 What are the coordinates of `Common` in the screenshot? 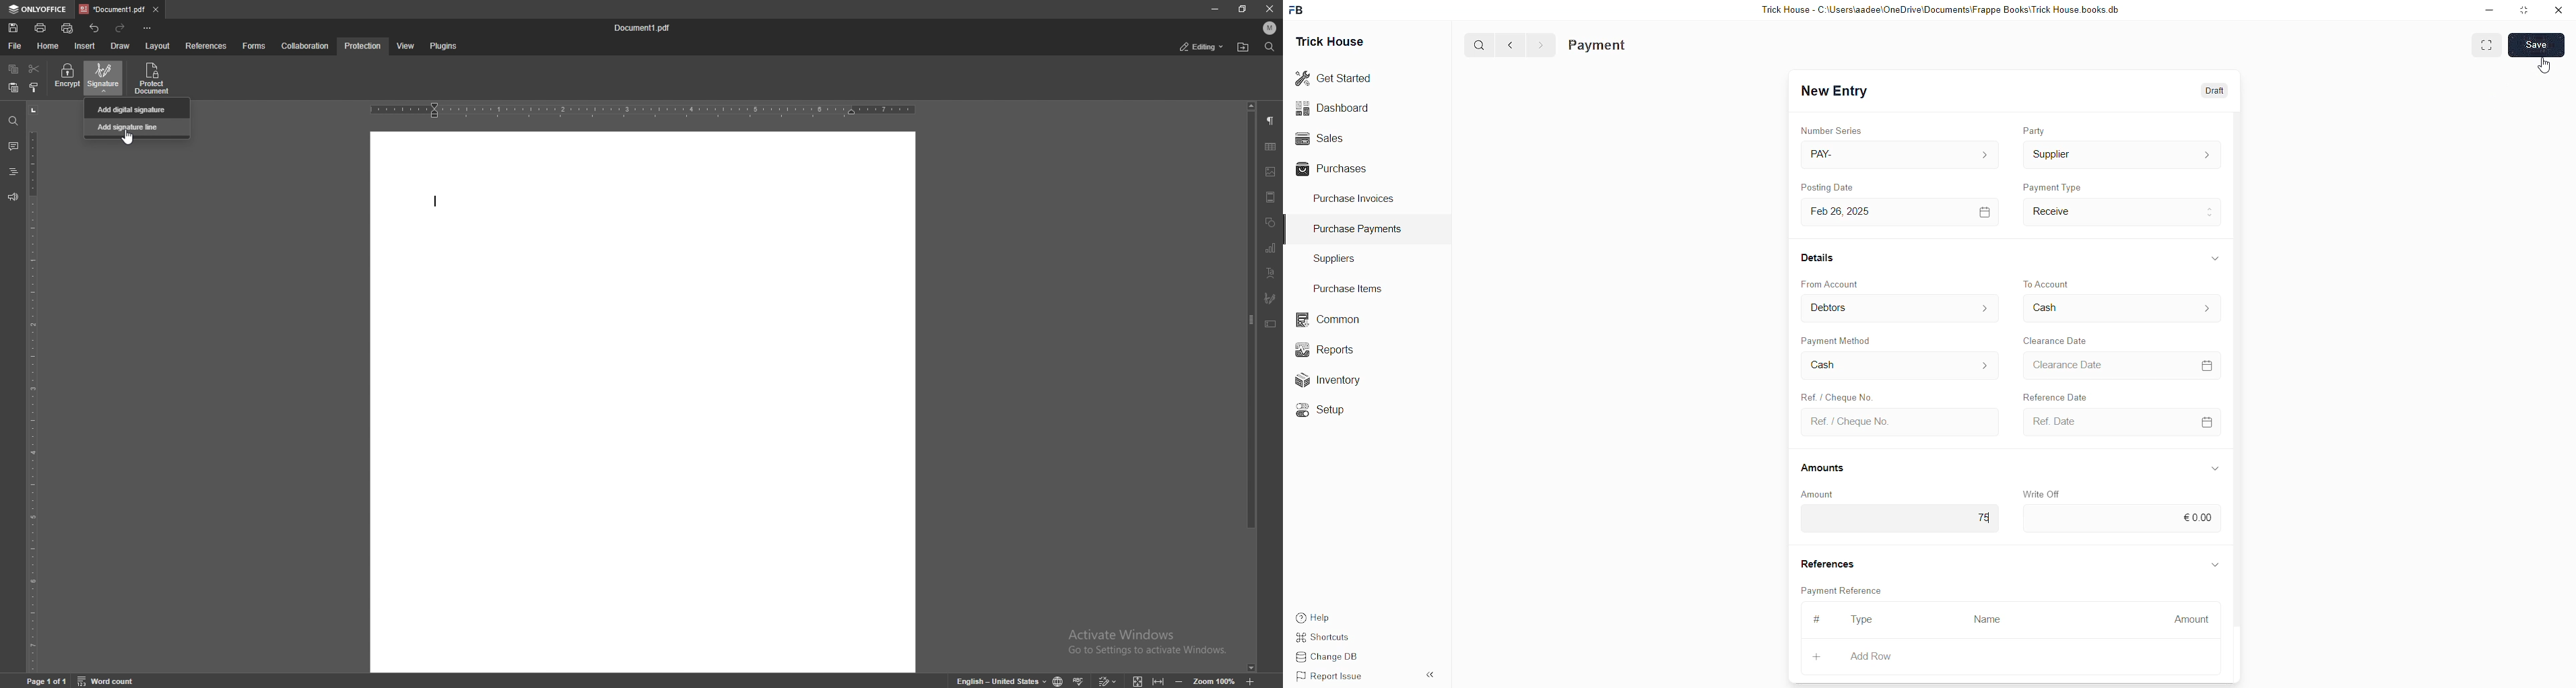 It's located at (1325, 318).